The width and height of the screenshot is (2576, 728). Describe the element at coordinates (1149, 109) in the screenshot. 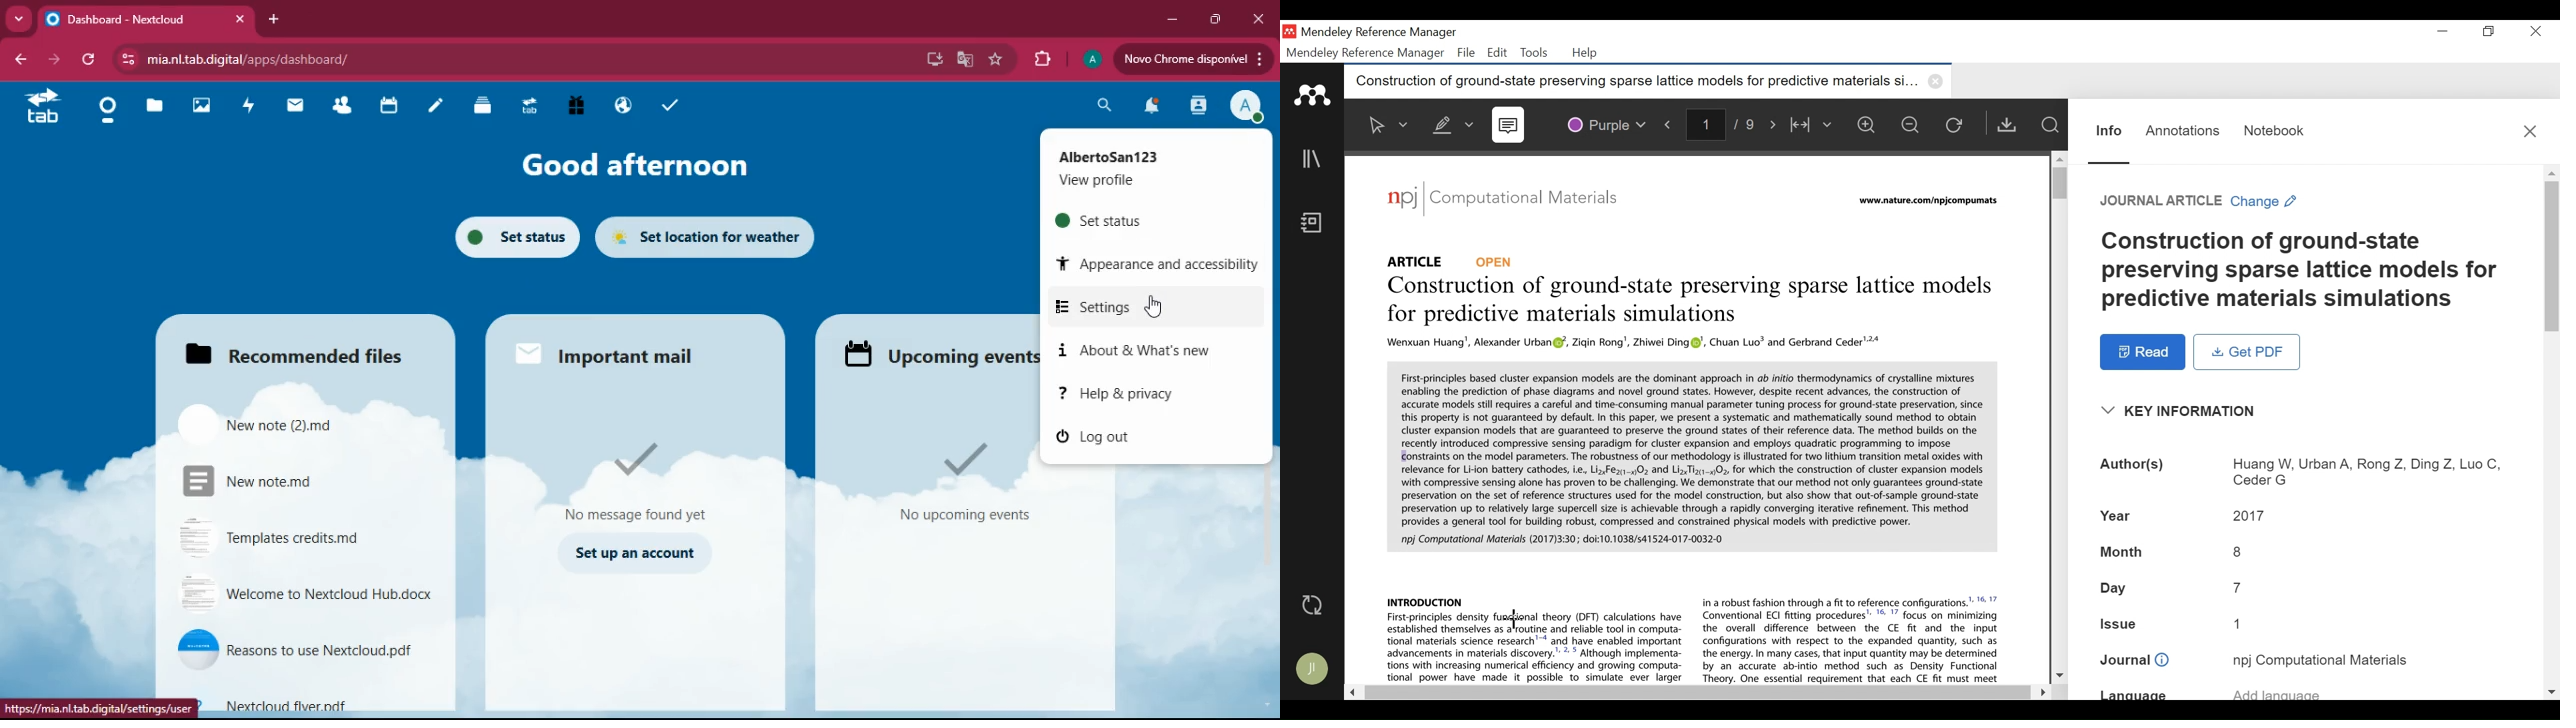

I see `notifications` at that location.